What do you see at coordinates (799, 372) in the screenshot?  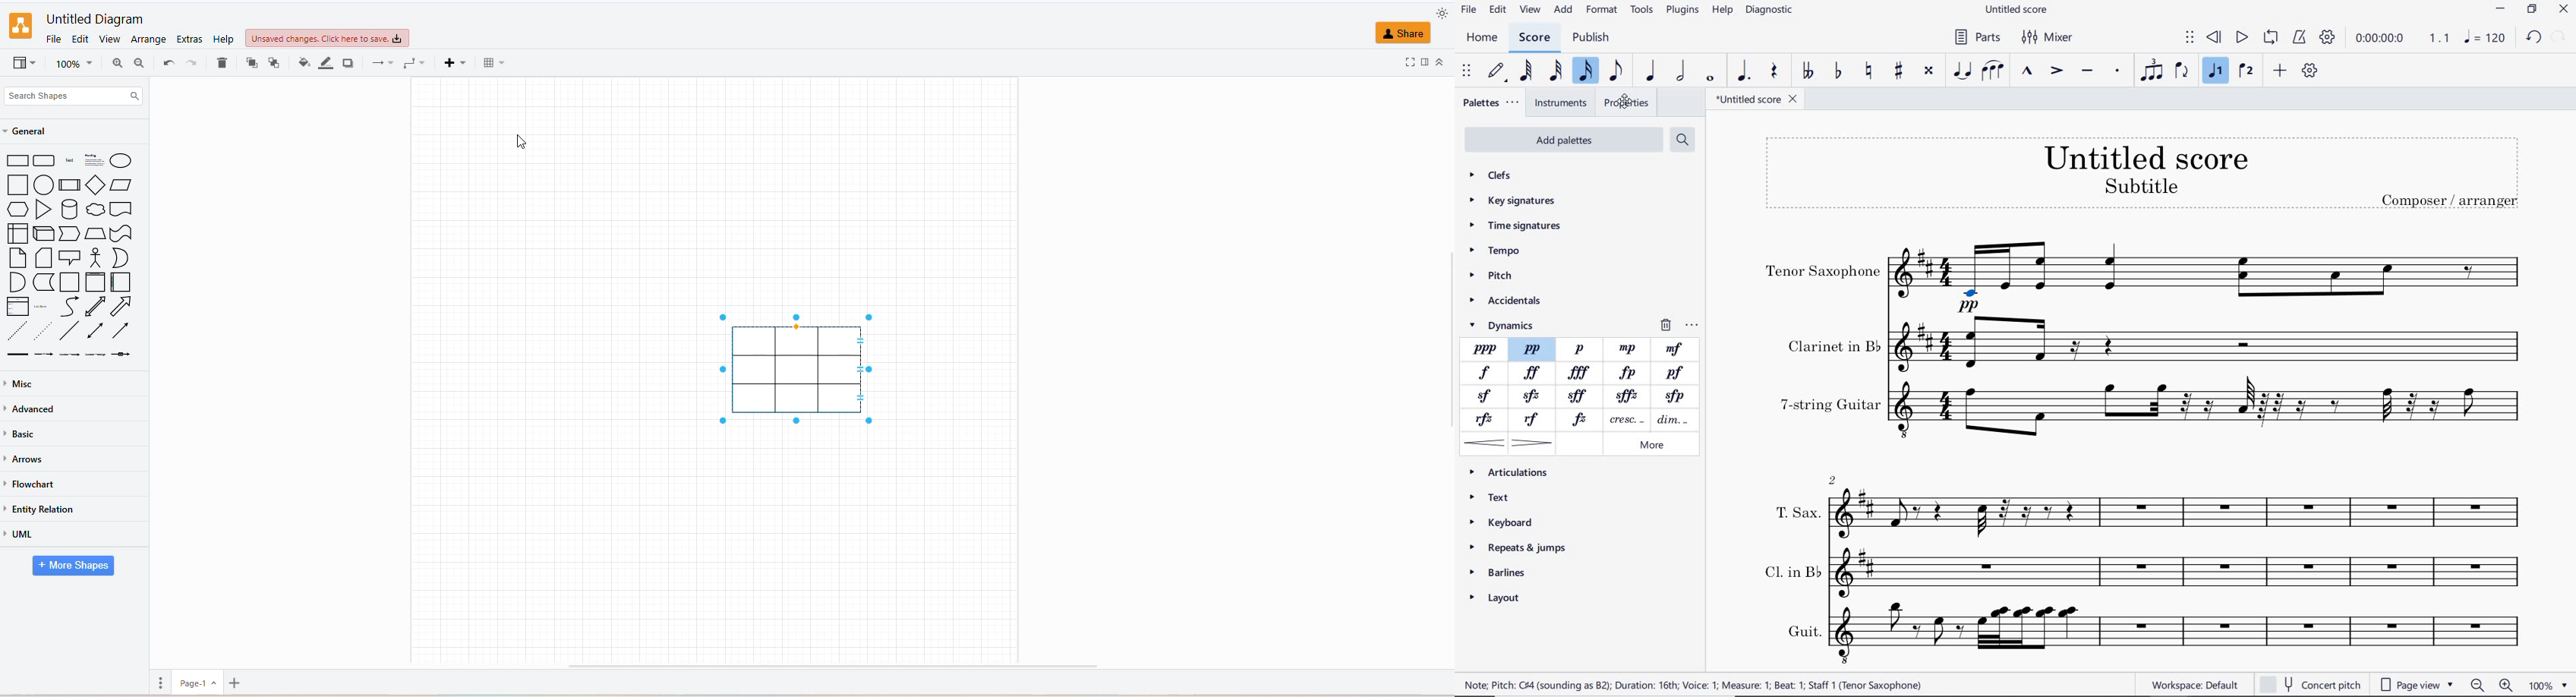 I see `table inserted` at bounding box center [799, 372].